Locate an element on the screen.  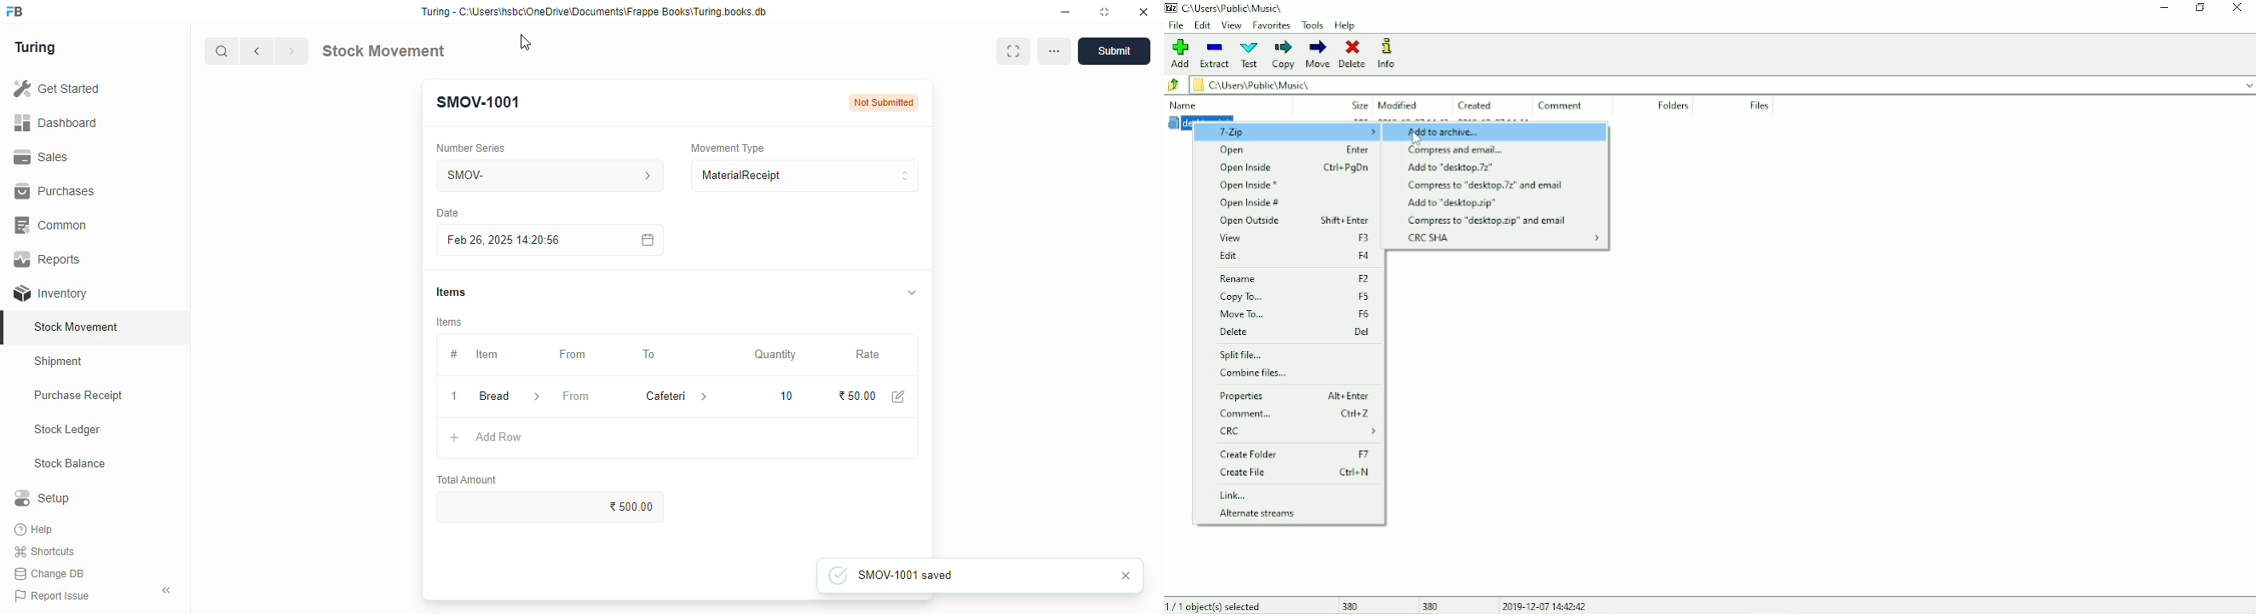
File is located at coordinates (1760, 106).